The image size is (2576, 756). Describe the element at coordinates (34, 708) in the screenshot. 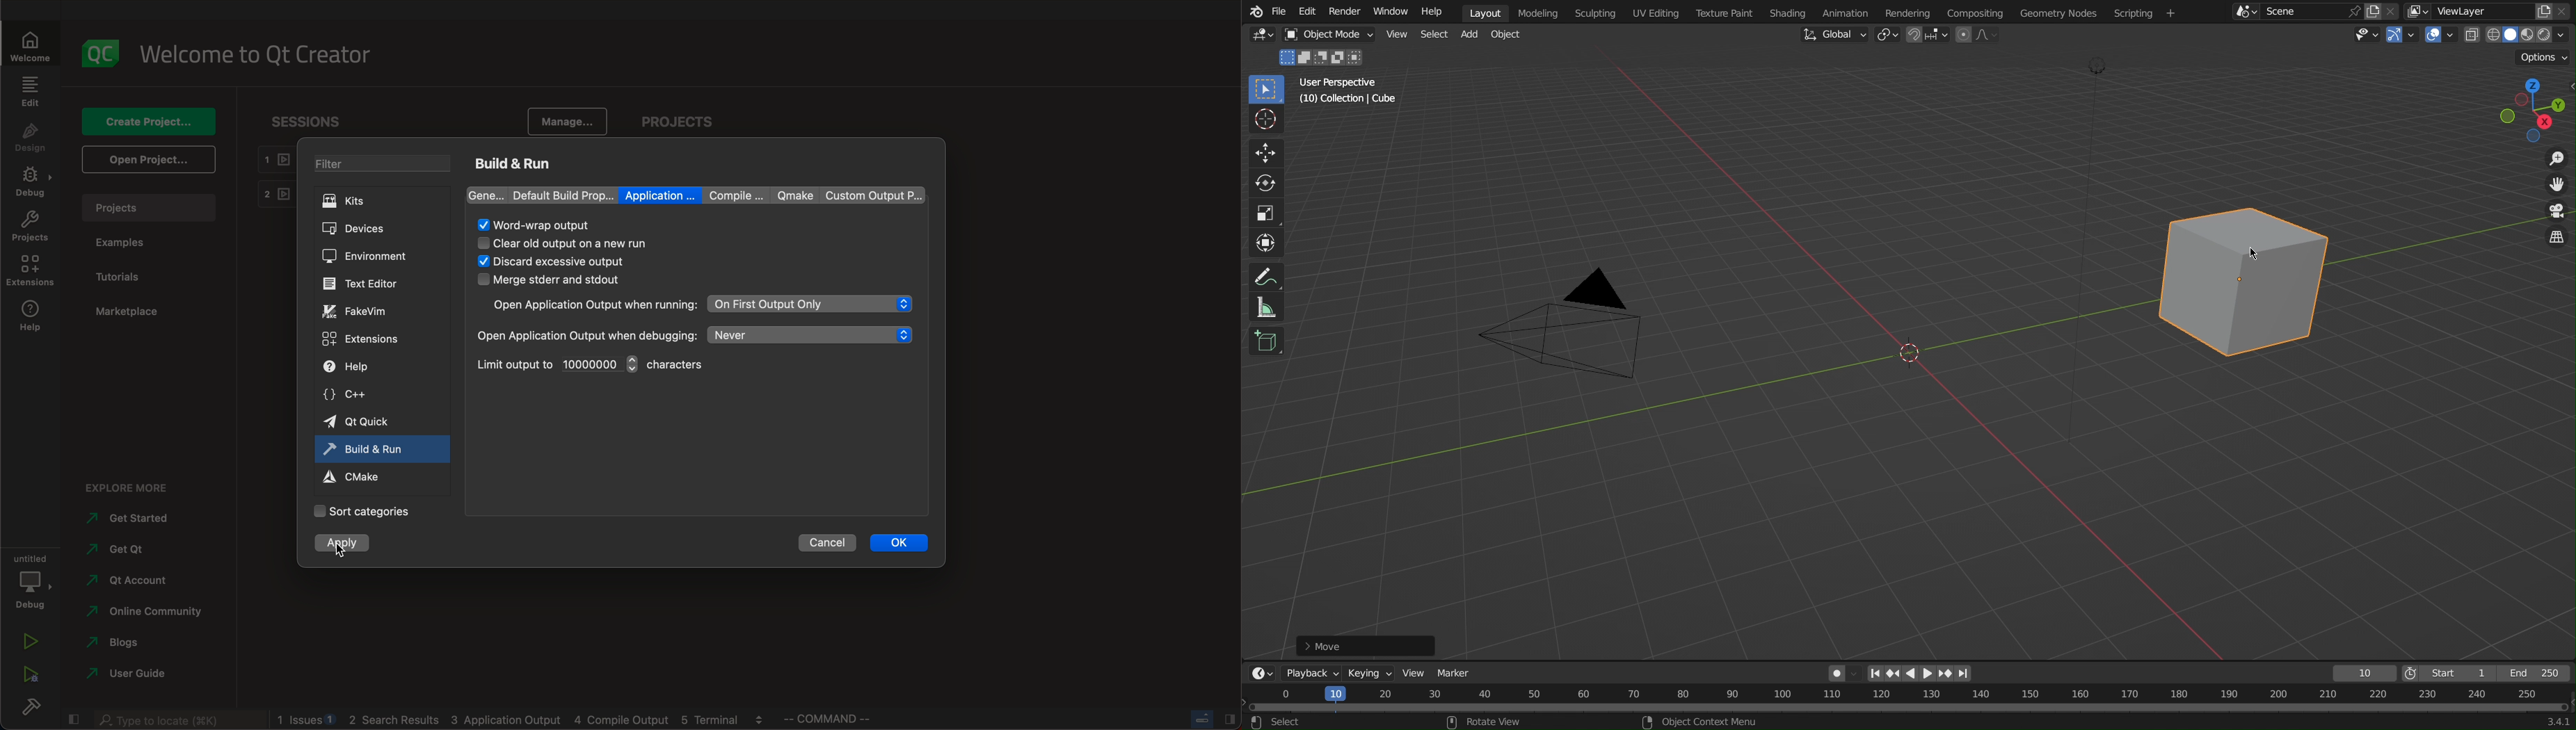

I see `build` at that location.